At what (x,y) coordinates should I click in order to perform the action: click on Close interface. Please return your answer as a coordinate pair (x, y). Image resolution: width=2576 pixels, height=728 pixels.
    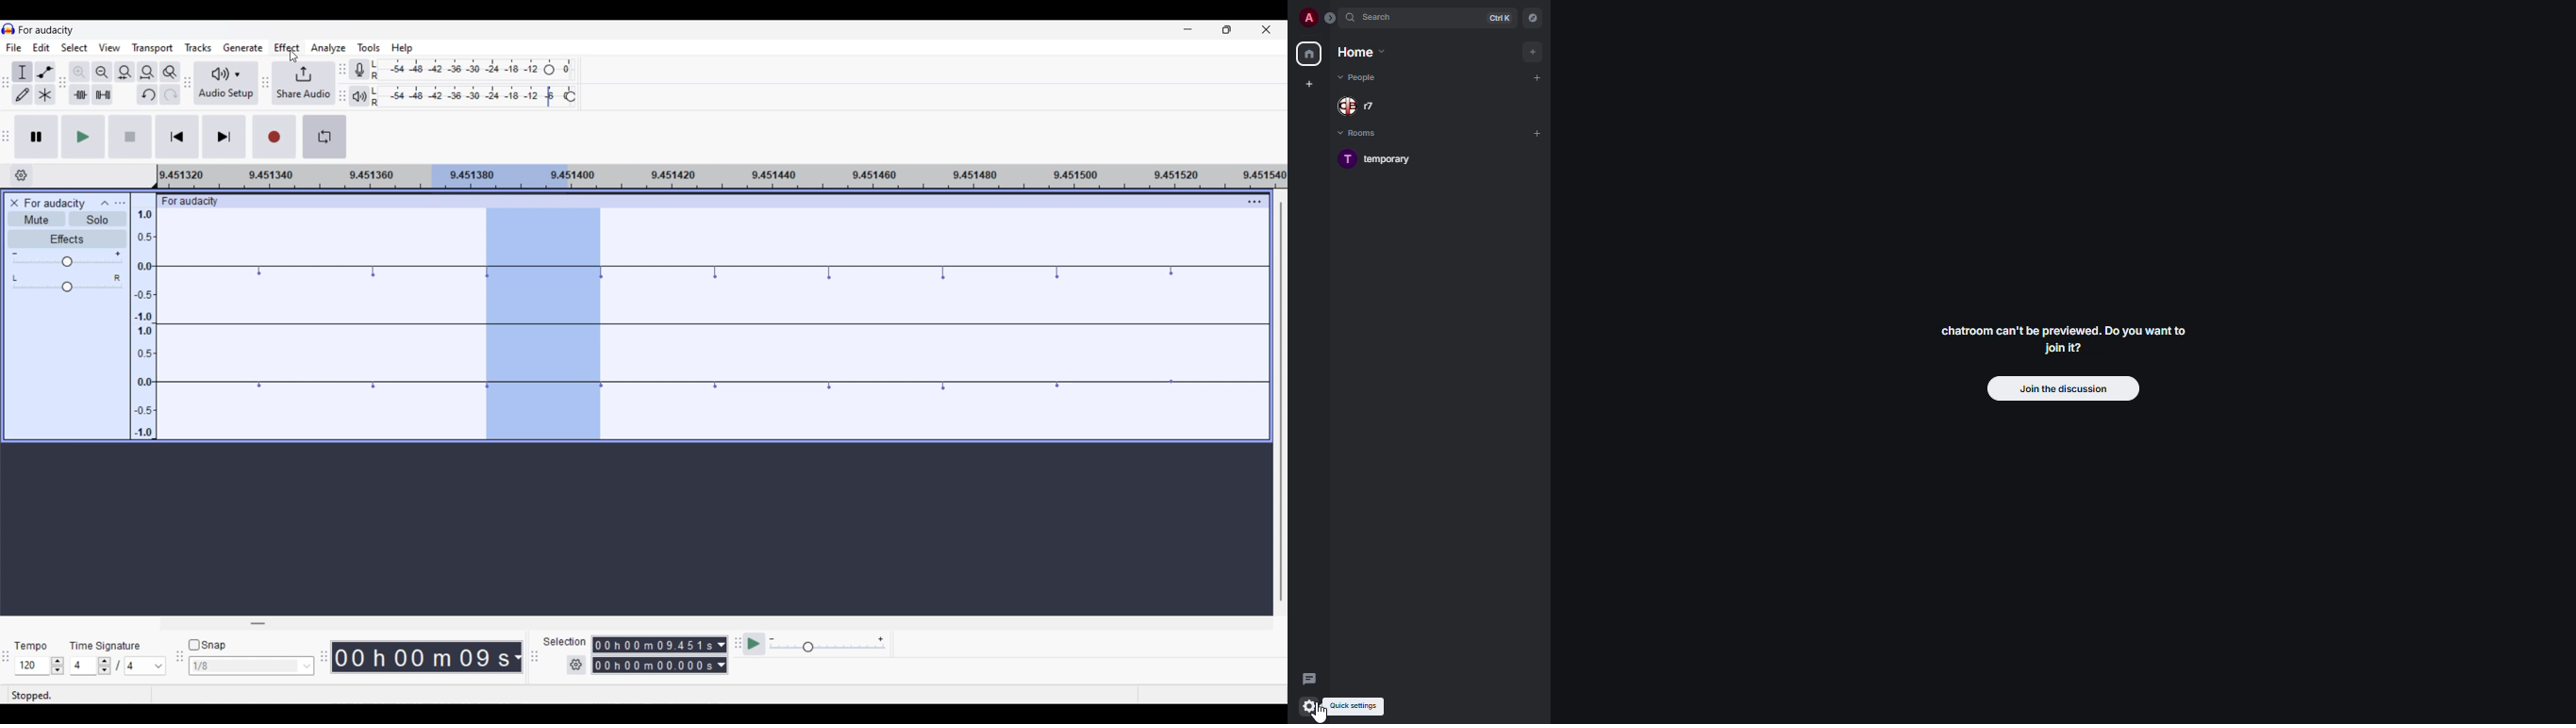
    Looking at the image, I should click on (1267, 29).